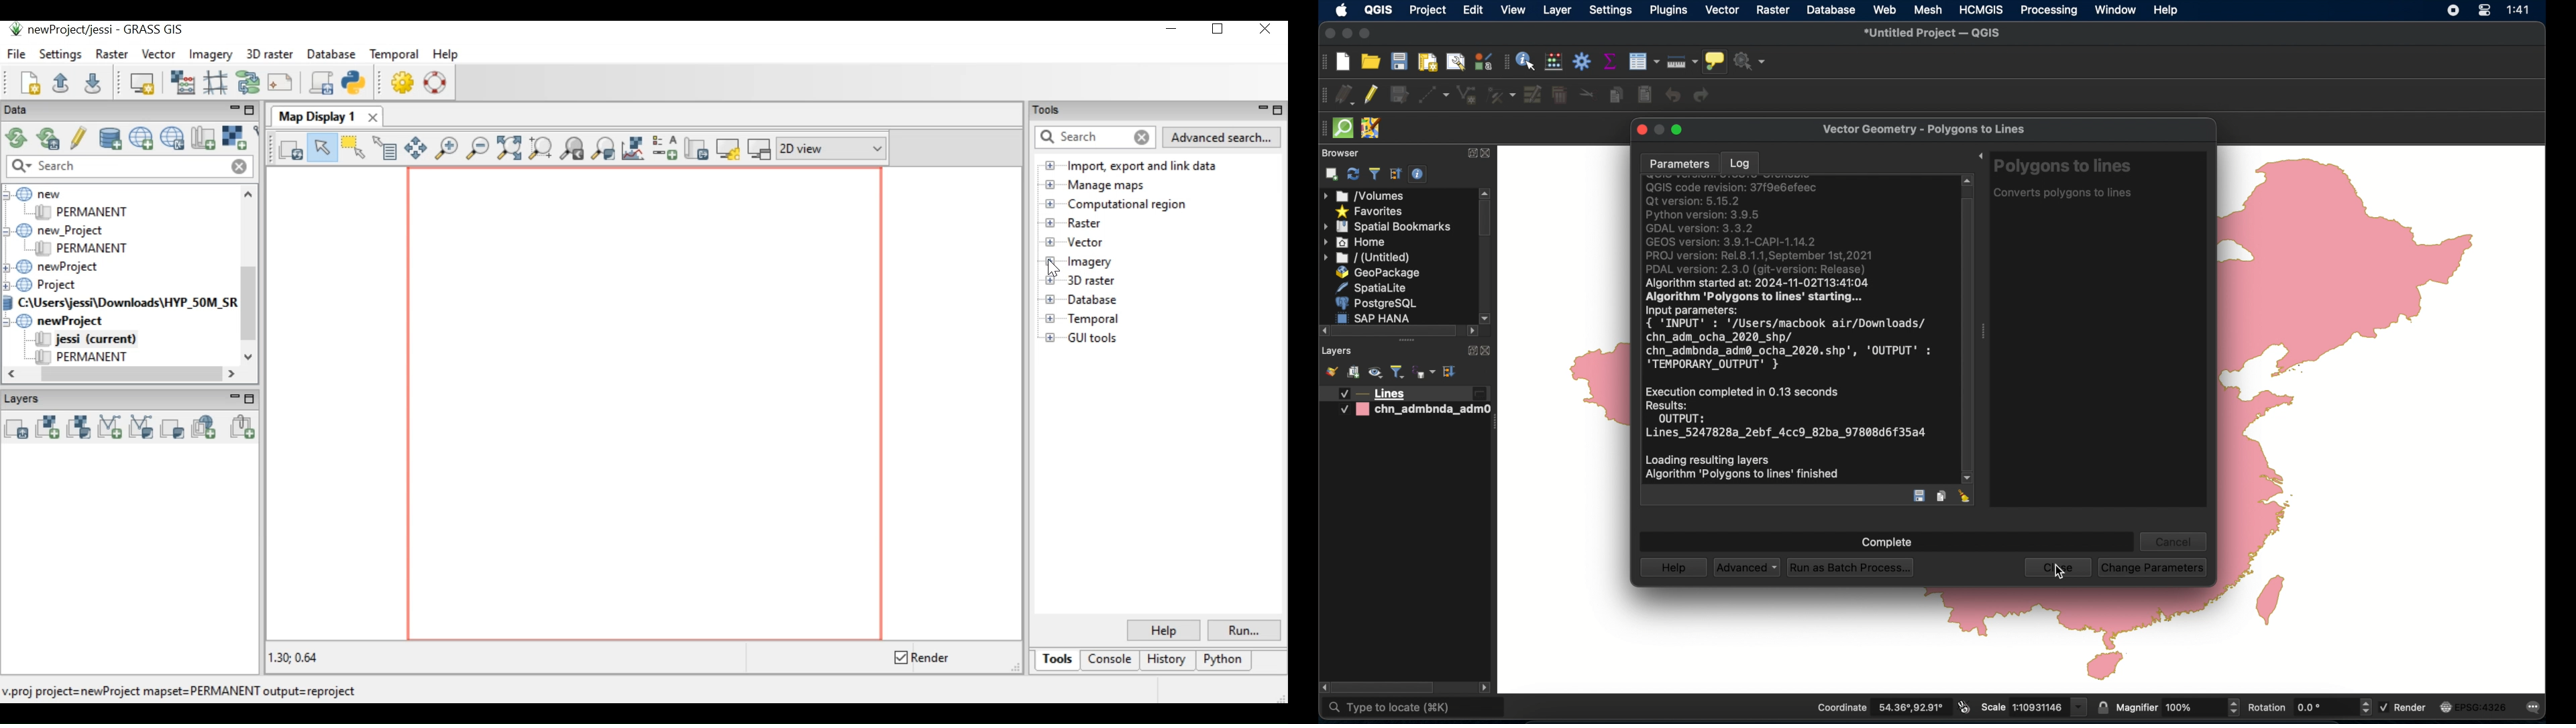 The width and height of the screenshot is (2576, 728). What do you see at coordinates (1471, 333) in the screenshot?
I see `scrol lleft arrow` at bounding box center [1471, 333].